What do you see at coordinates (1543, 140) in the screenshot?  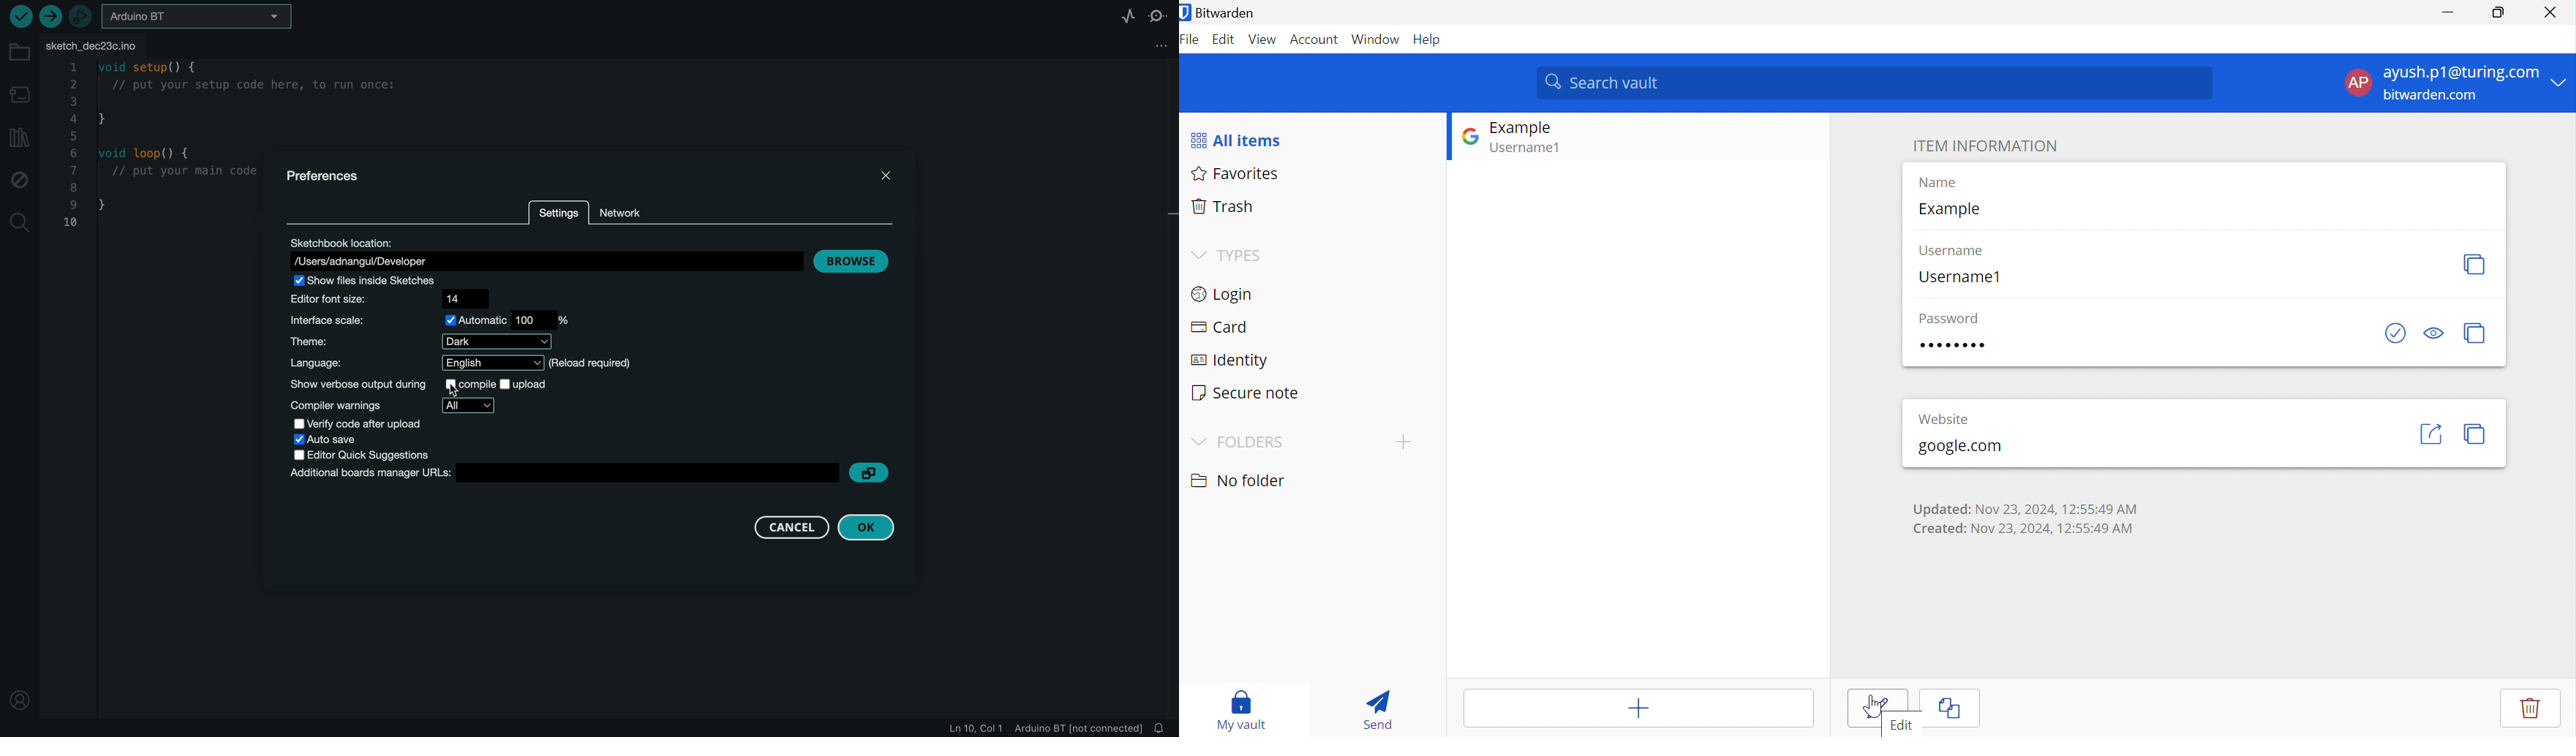 I see `GOOGLE LOGIN ENTRY` at bounding box center [1543, 140].